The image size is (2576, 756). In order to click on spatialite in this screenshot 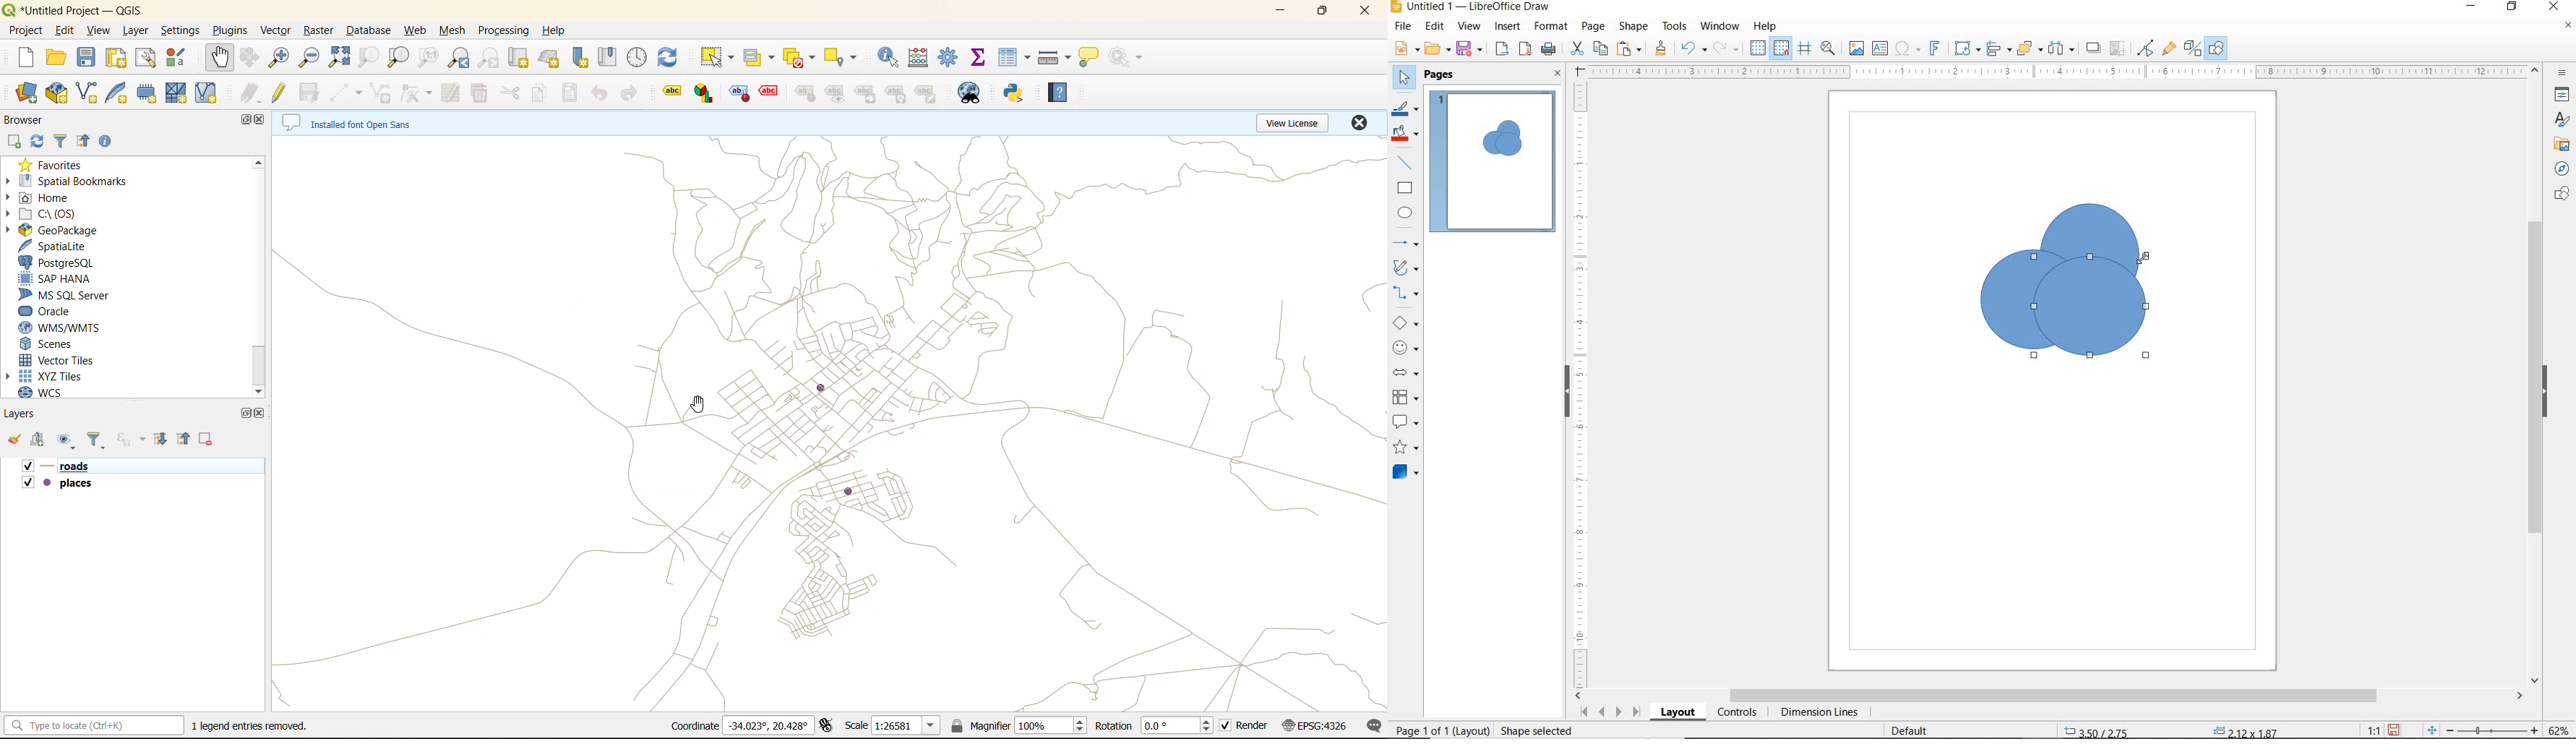, I will do `click(61, 247)`.